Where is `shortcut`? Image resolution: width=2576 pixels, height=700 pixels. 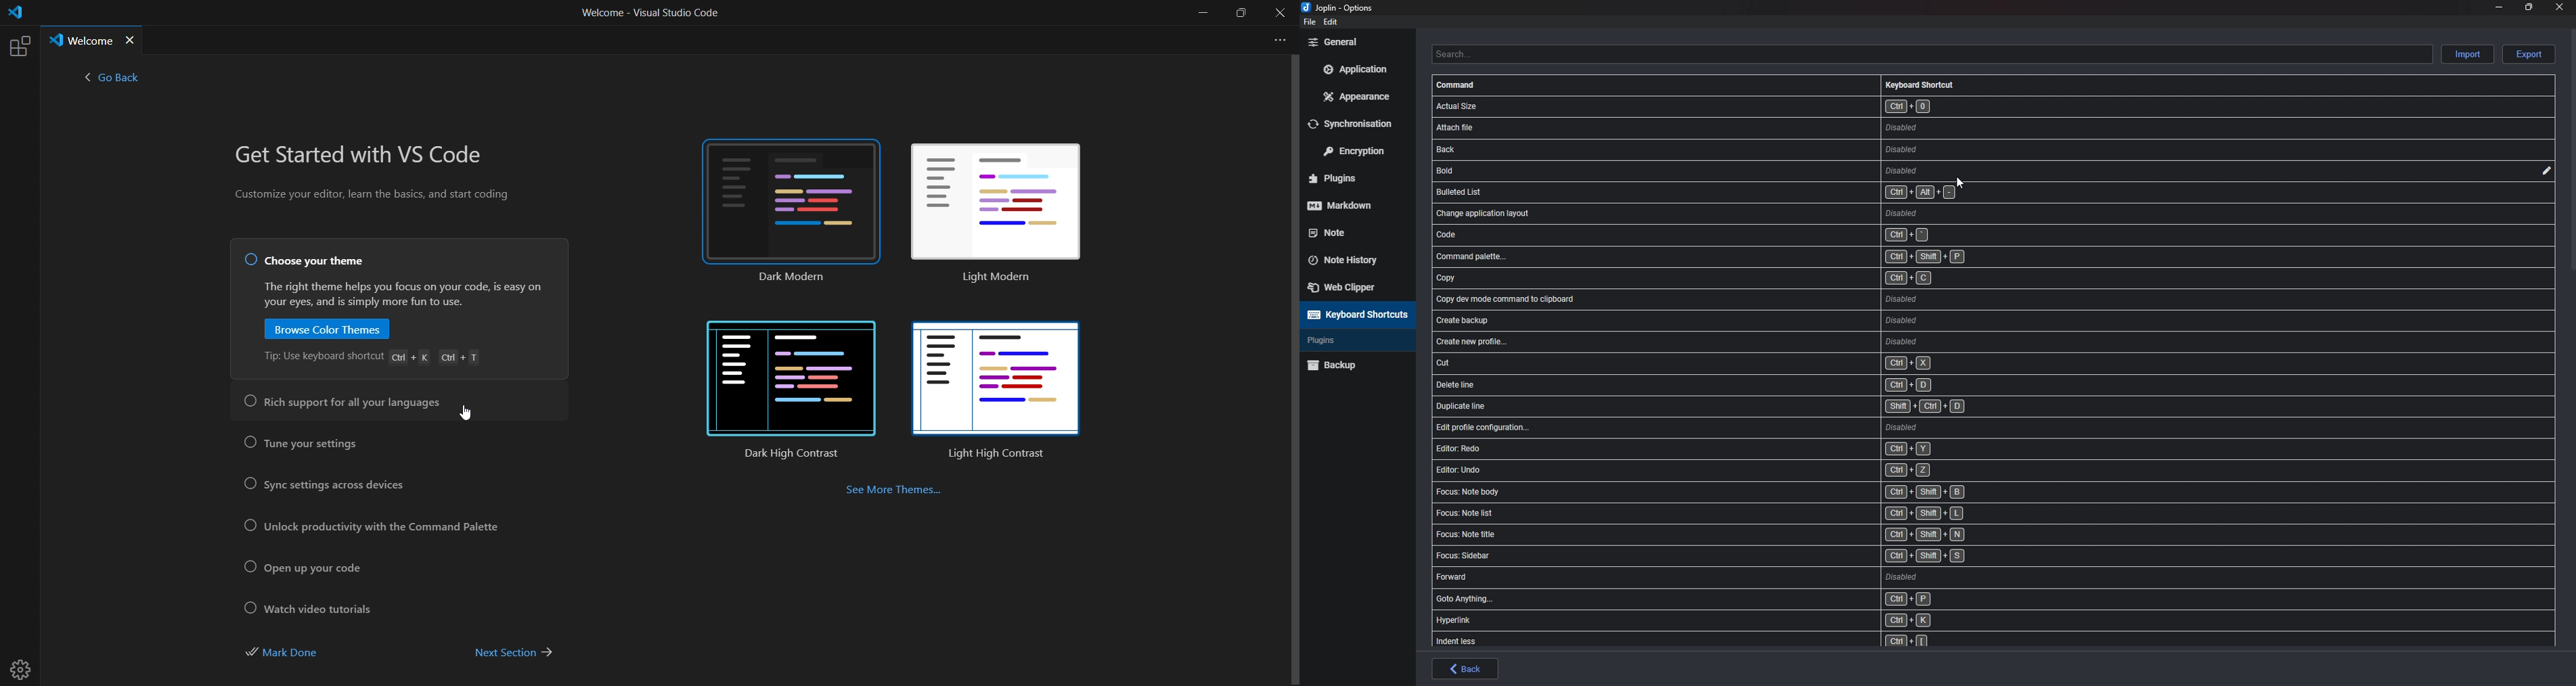
shortcut is located at coordinates (1754, 407).